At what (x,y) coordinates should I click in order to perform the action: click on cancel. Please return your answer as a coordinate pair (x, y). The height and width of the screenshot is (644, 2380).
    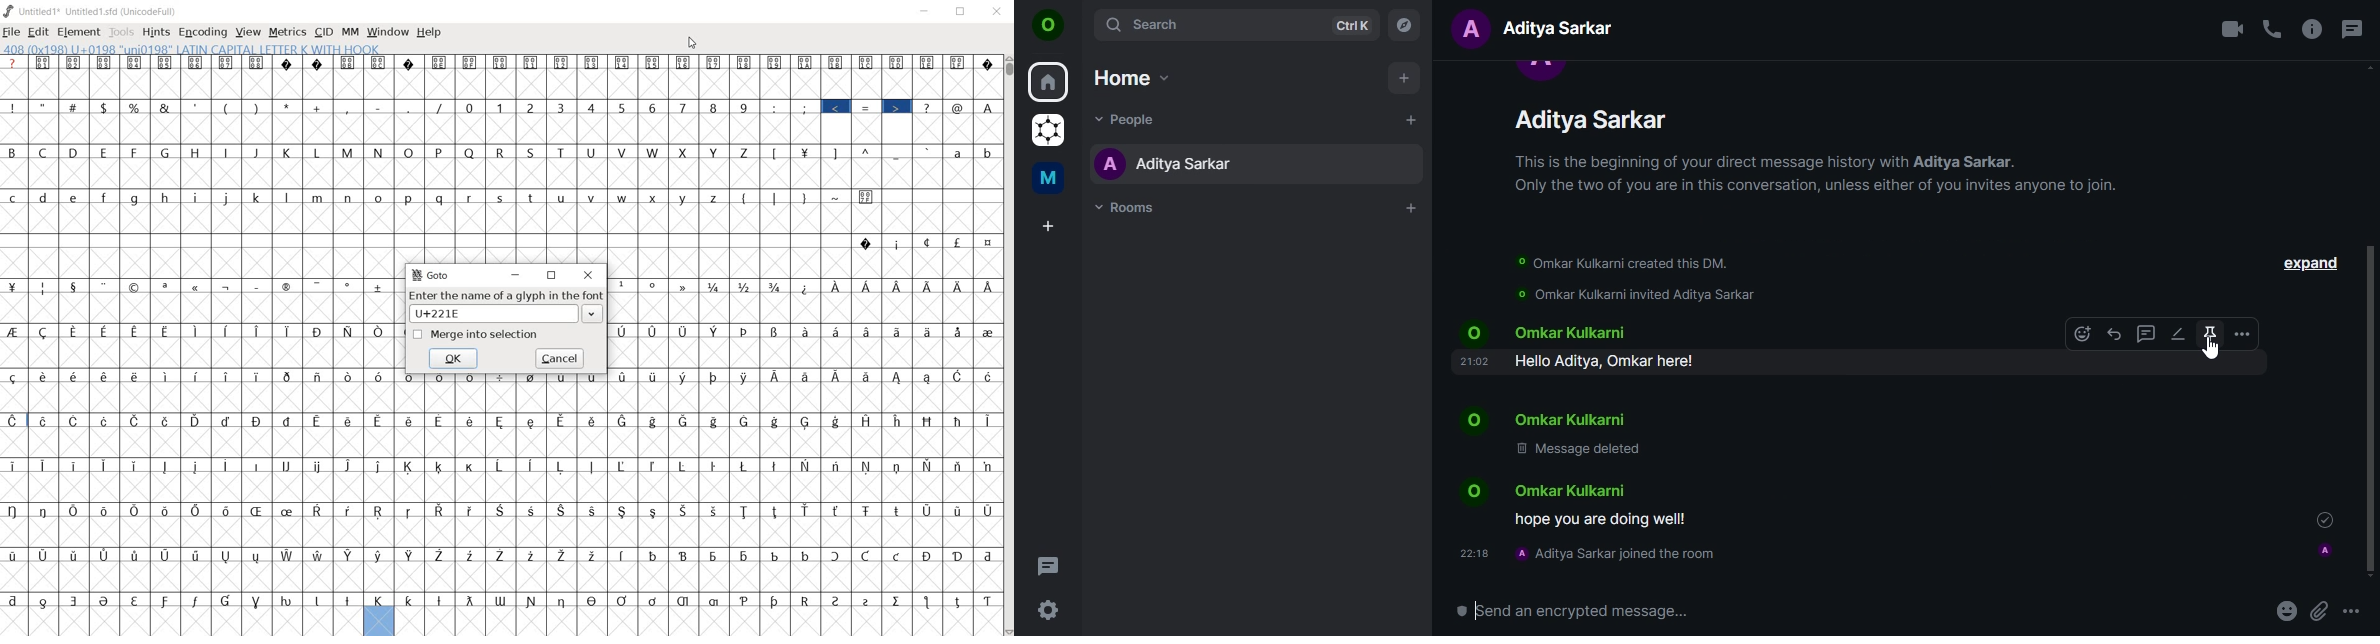
    Looking at the image, I should click on (561, 358).